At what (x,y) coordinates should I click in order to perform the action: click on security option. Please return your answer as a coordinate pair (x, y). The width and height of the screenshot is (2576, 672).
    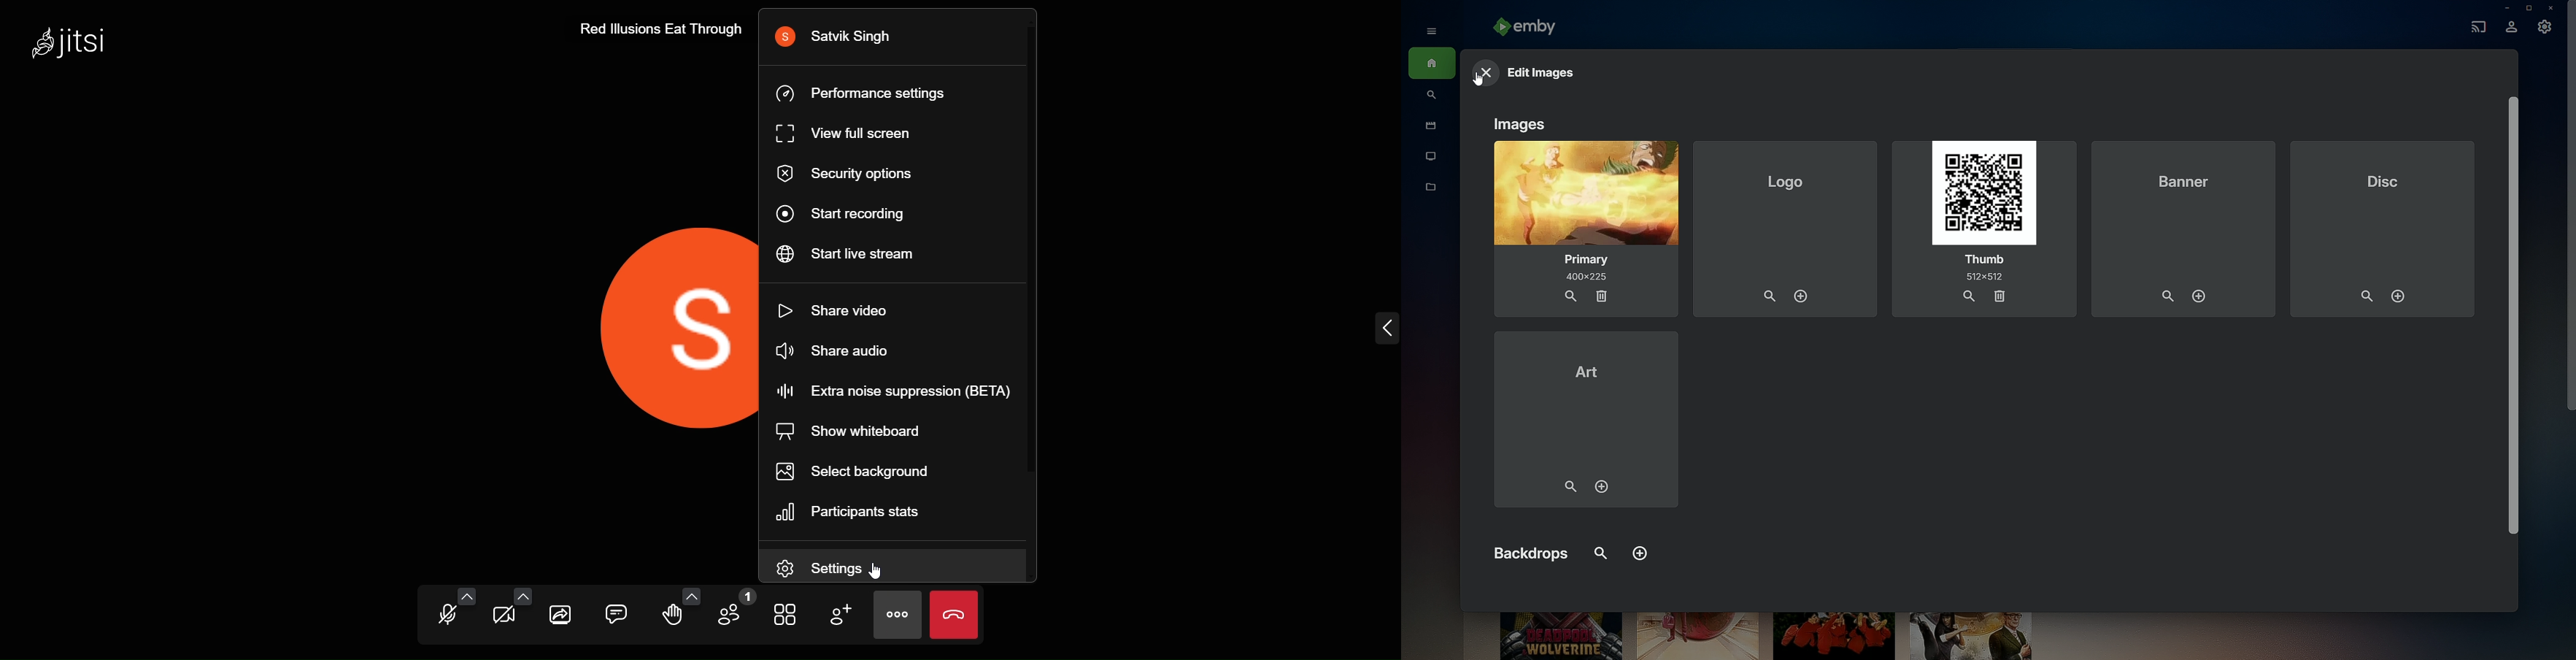
    Looking at the image, I should click on (851, 173).